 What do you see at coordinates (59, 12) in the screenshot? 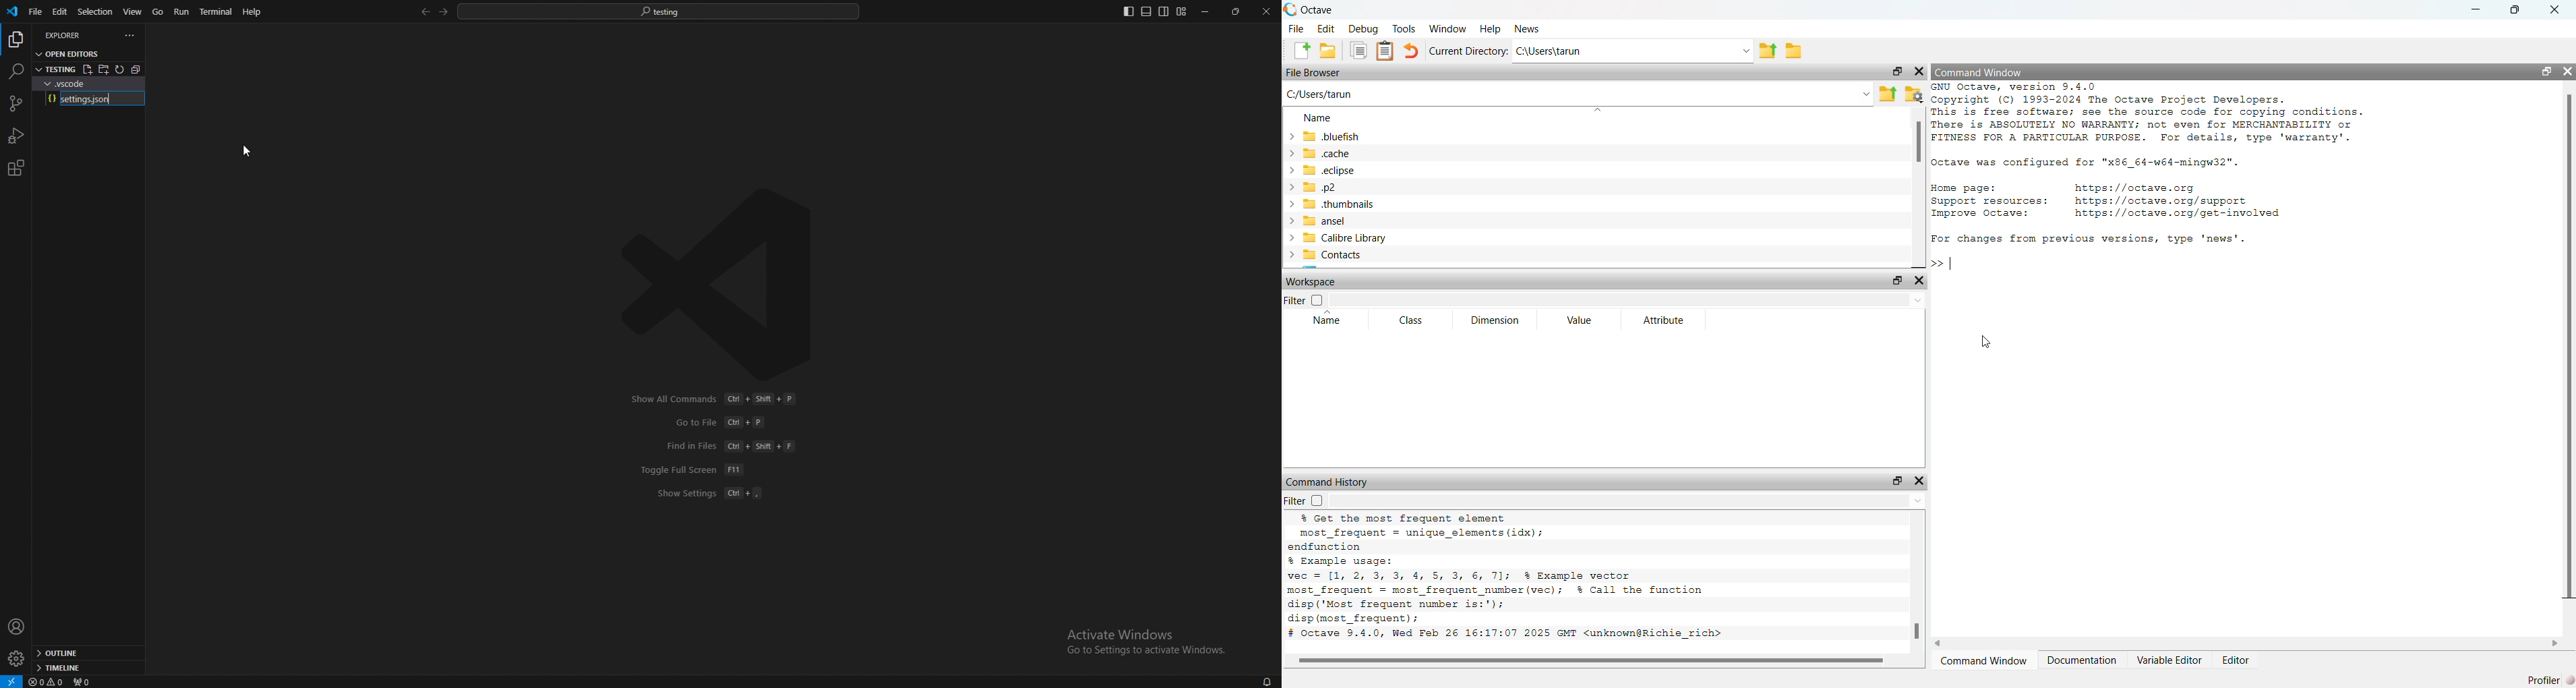
I see `edit` at bounding box center [59, 12].